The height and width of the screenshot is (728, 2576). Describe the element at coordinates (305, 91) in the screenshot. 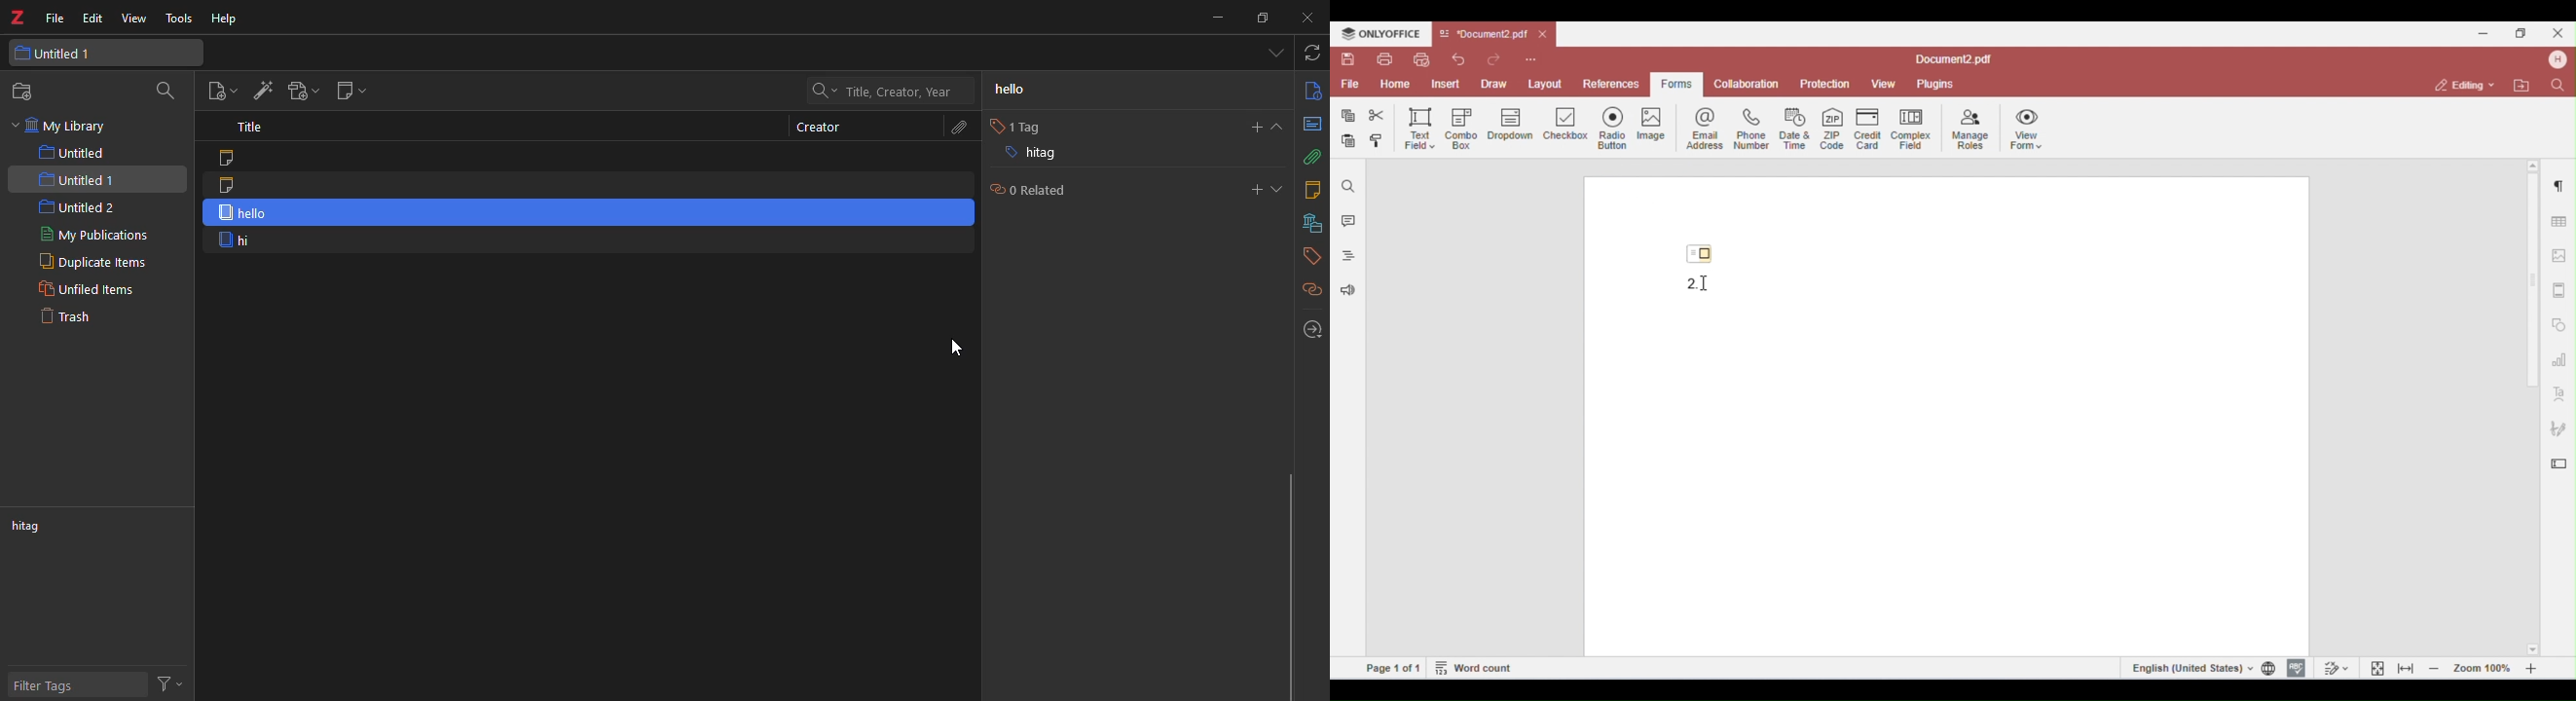

I see `add attach` at that location.